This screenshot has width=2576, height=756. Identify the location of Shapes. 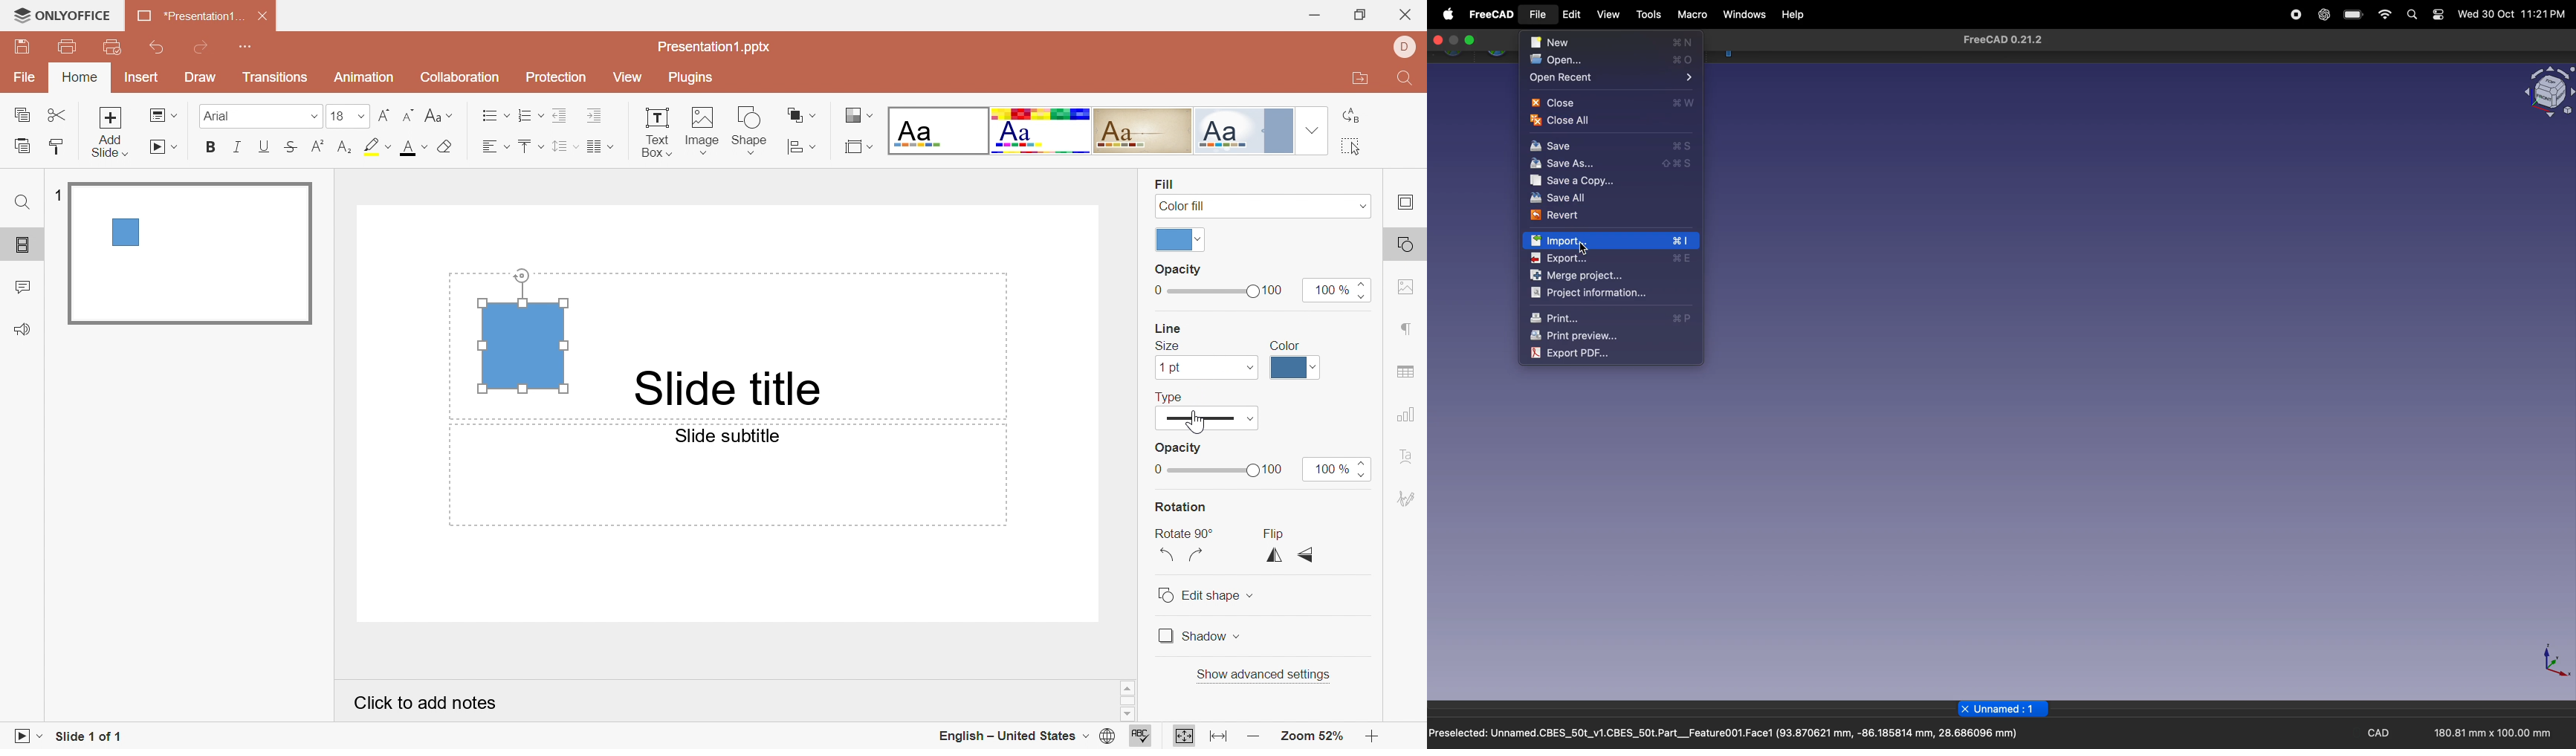
(753, 129).